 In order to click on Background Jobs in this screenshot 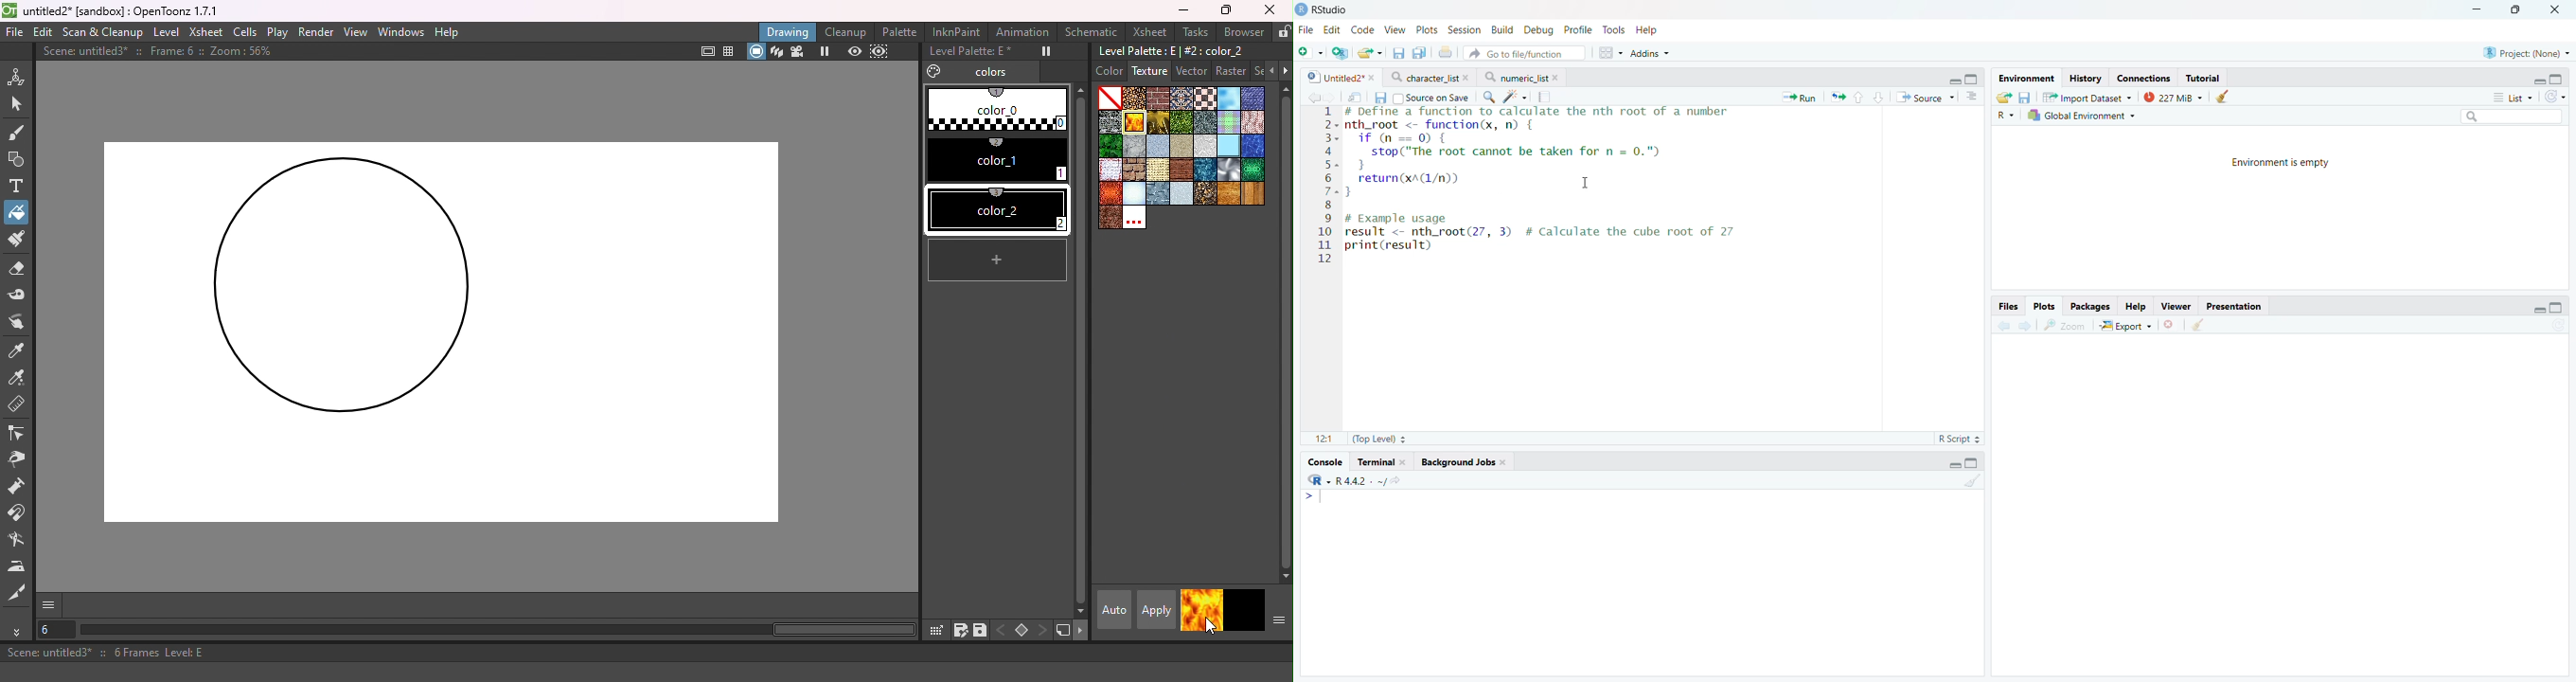, I will do `click(1464, 461)`.